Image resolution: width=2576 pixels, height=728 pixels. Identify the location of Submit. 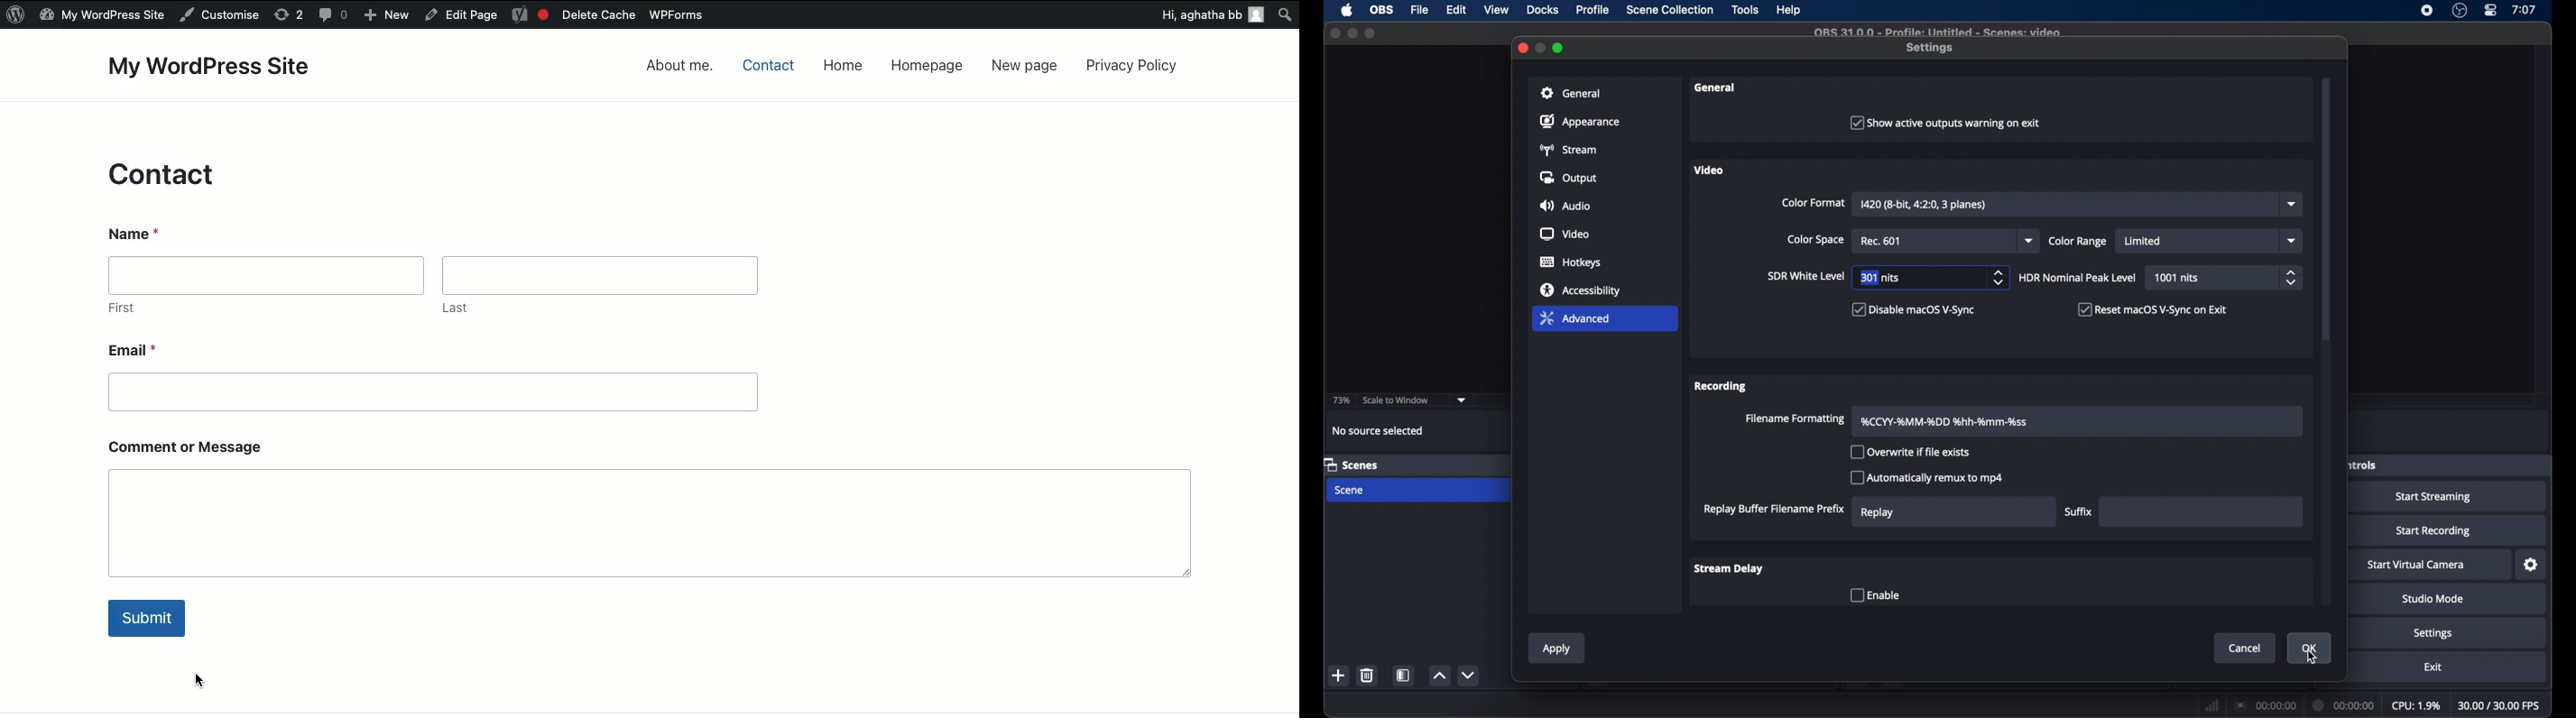
(148, 619).